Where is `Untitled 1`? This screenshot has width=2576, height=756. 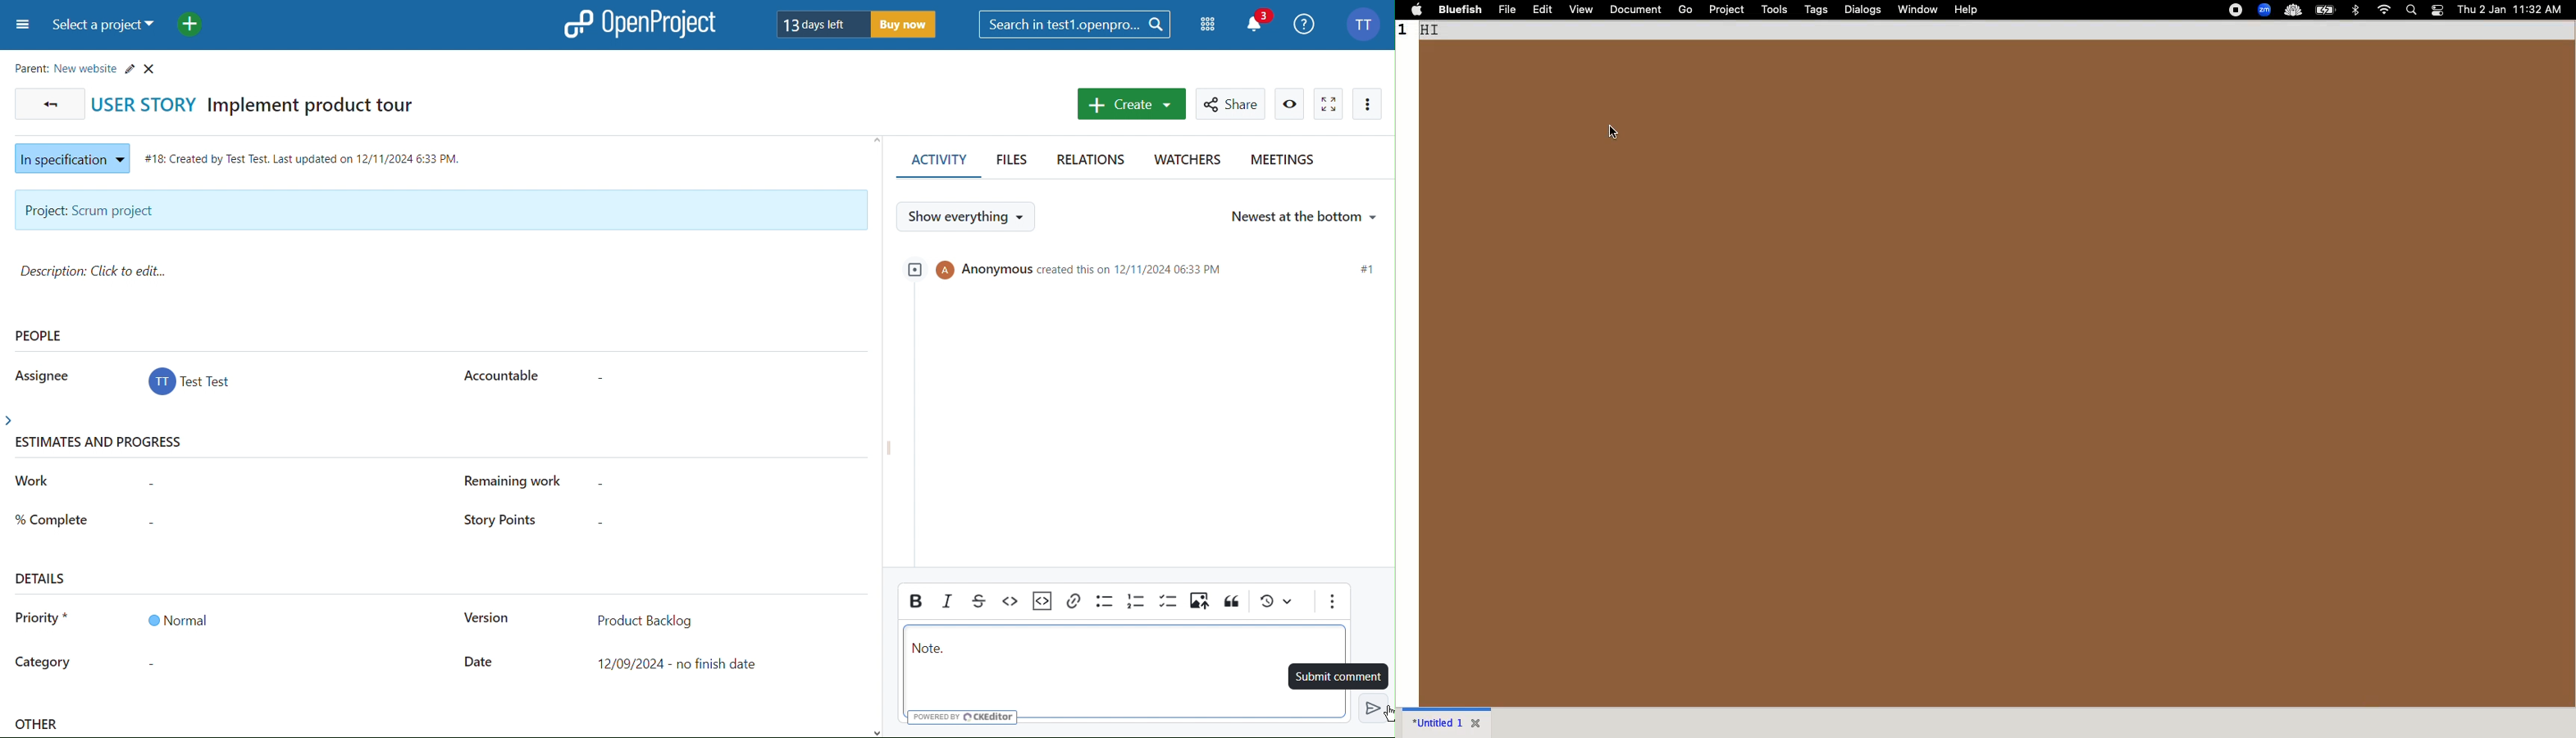 Untitled 1 is located at coordinates (1436, 721).